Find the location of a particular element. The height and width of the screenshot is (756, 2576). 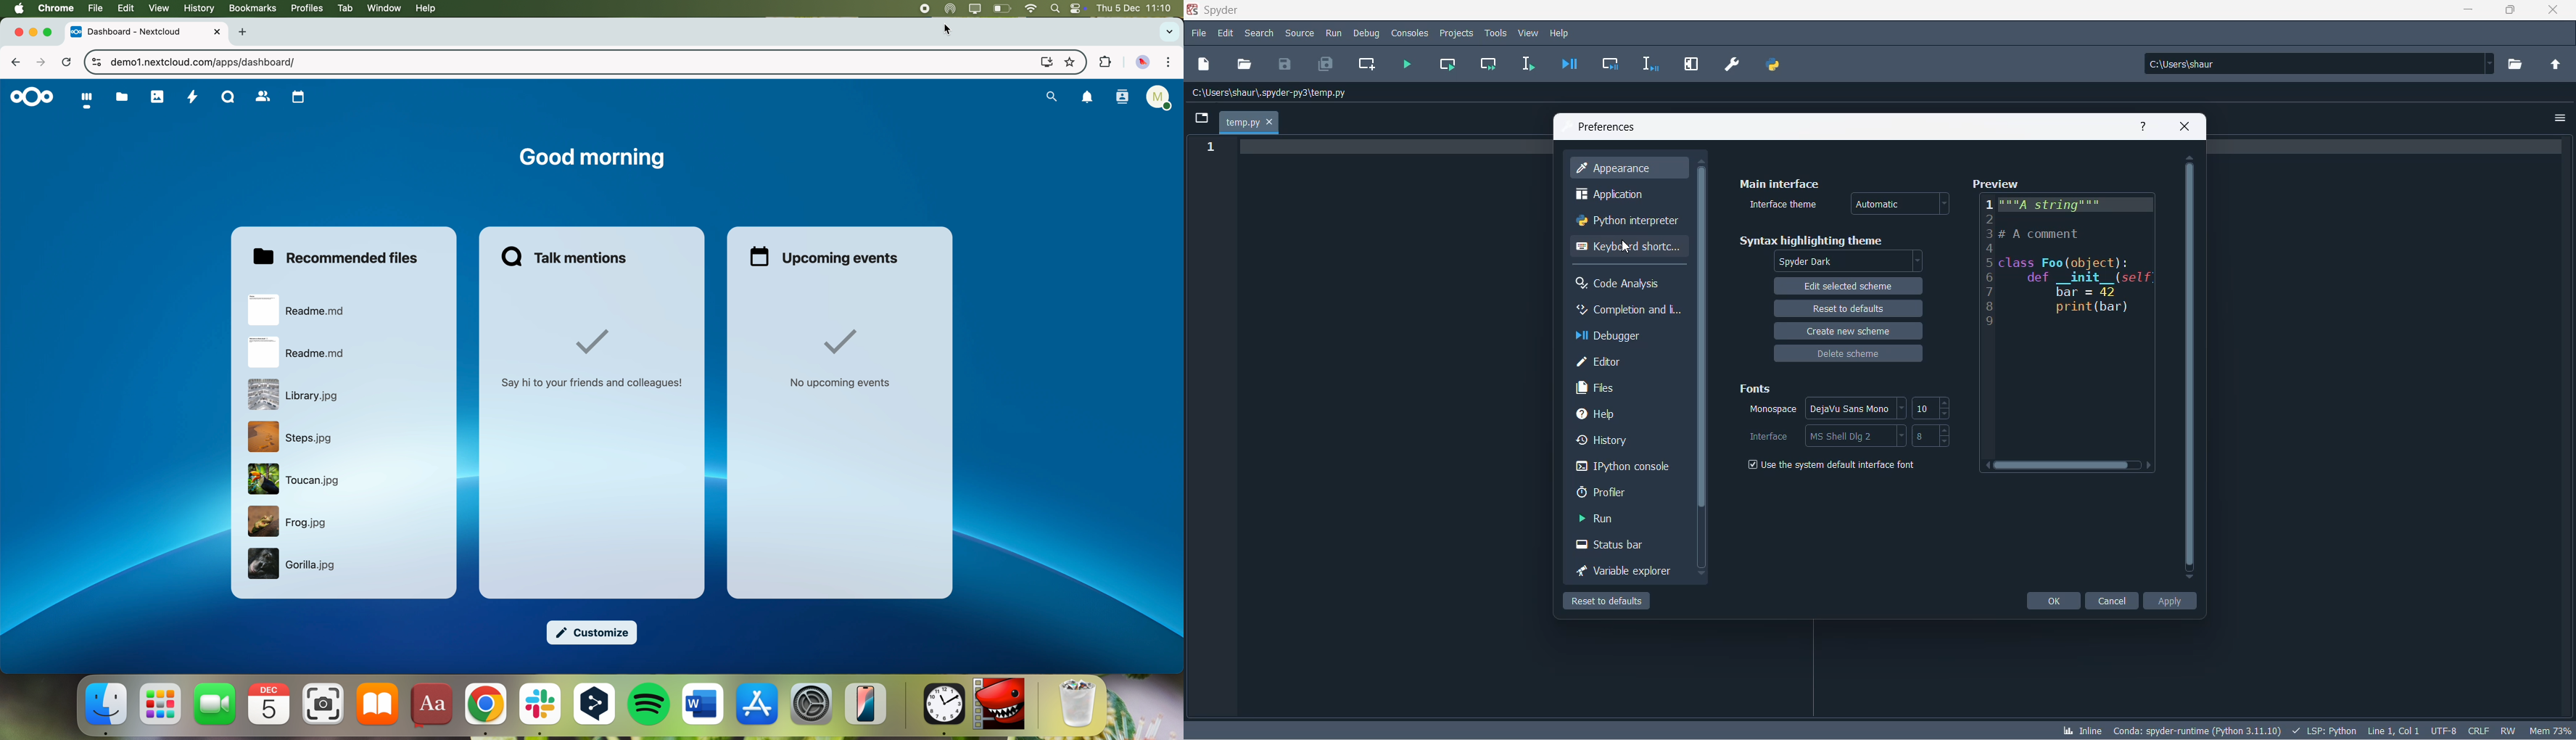

date and hour is located at coordinates (1138, 8).